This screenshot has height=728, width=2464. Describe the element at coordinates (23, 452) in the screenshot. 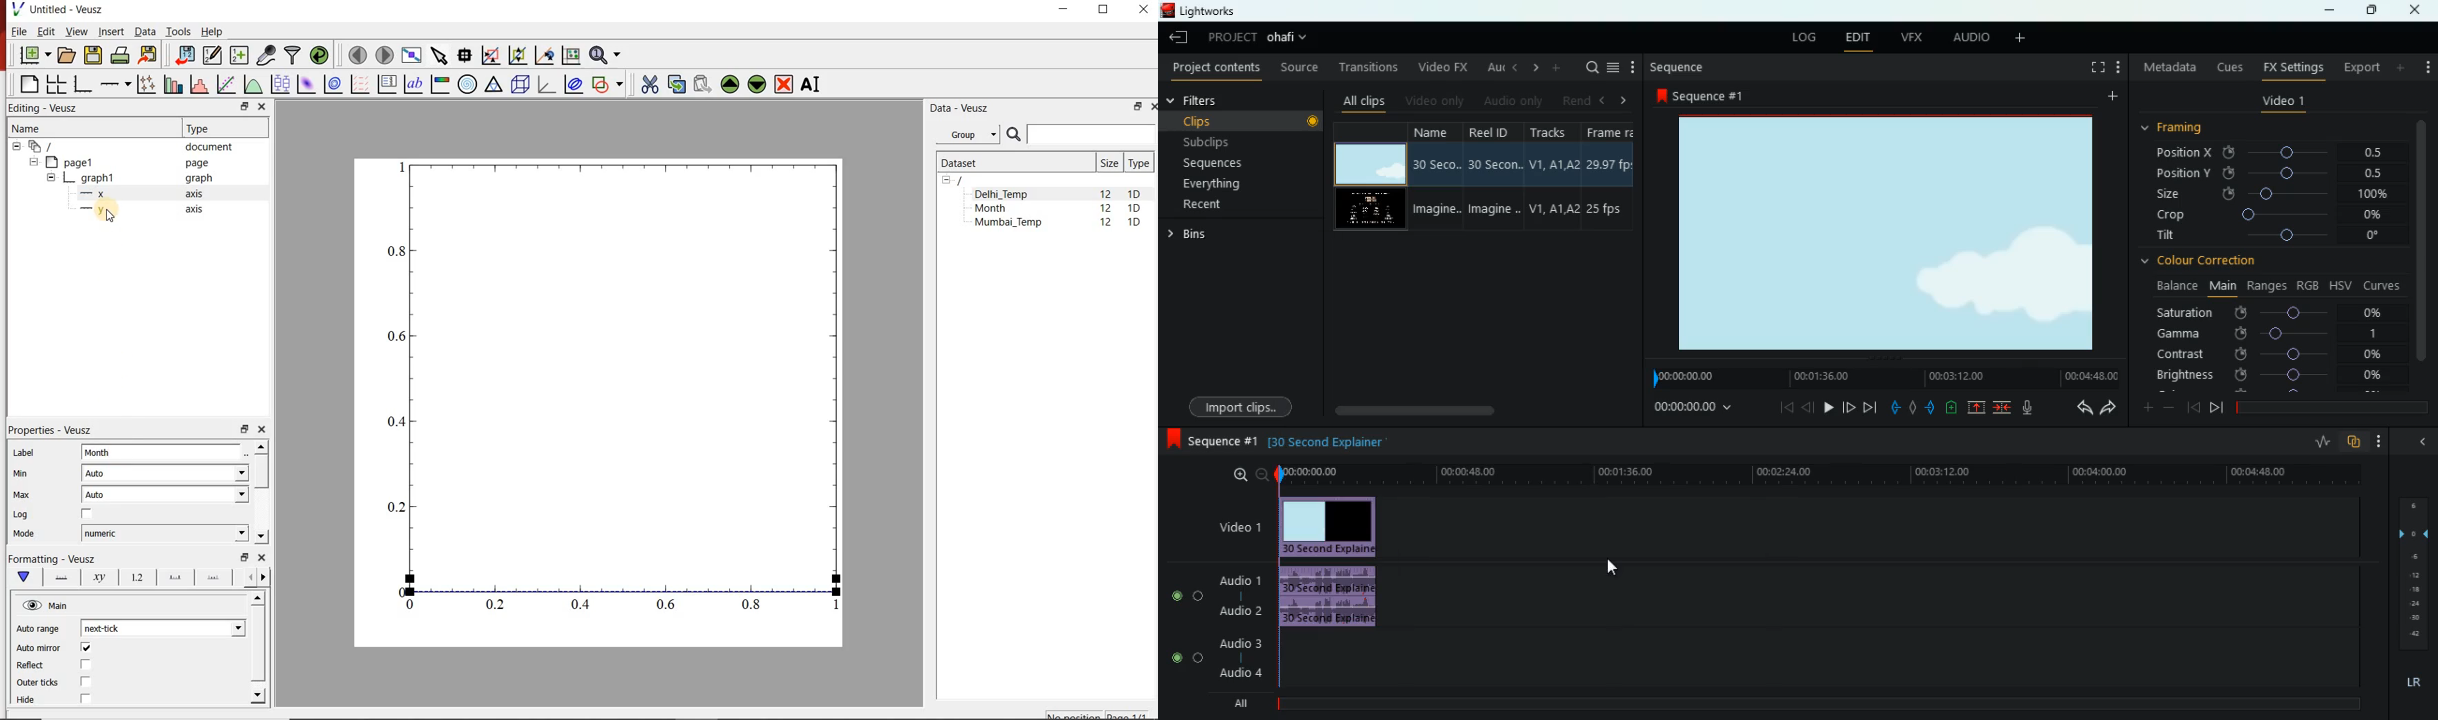

I see `Label` at that location.